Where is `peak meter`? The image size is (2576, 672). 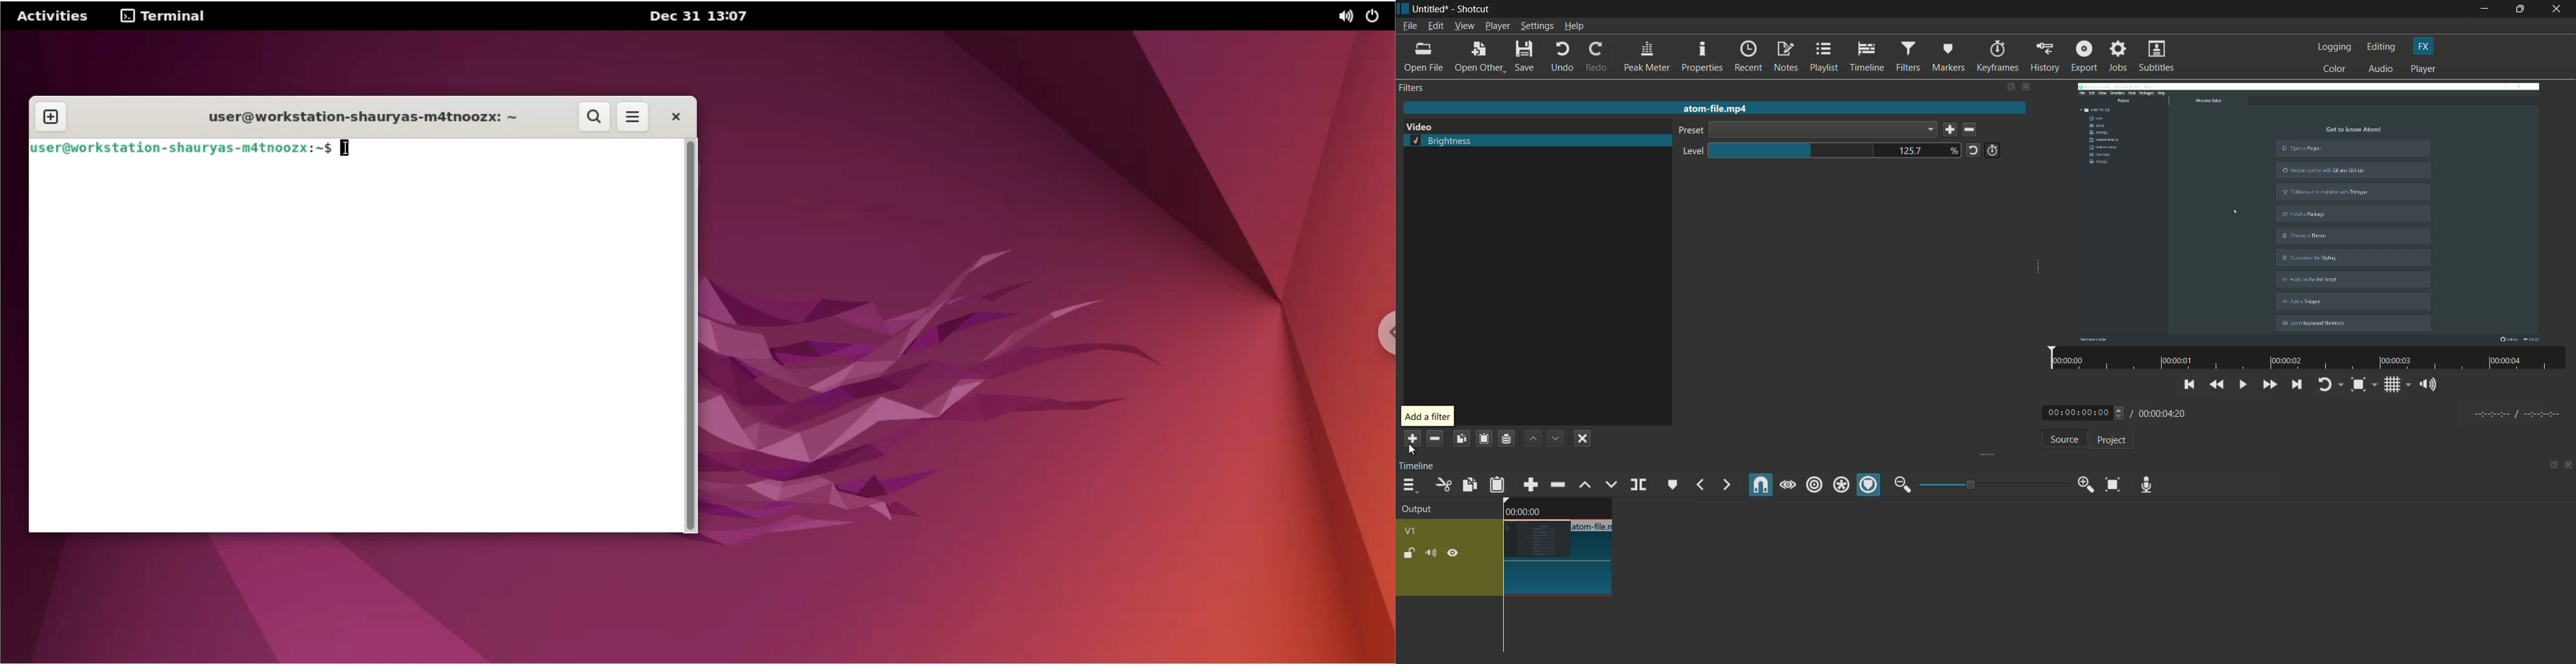
peak meter is located at coordinates (1647, 57).